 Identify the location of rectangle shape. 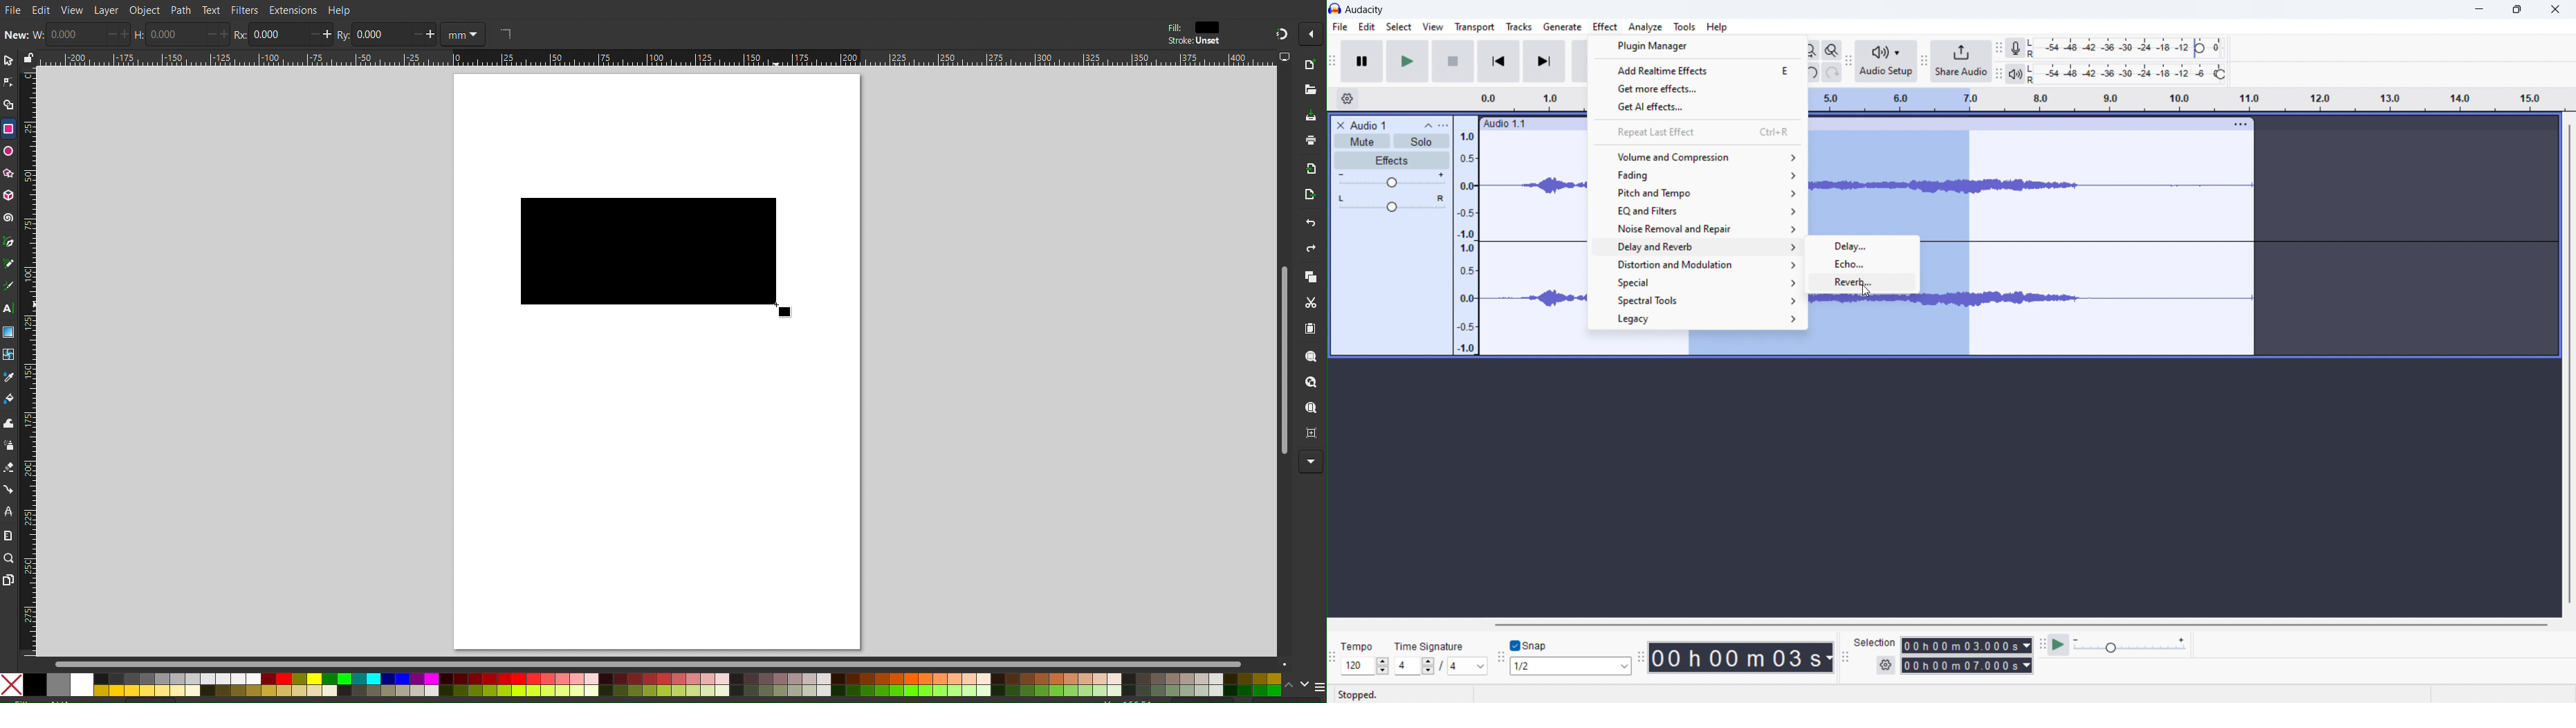
(504, 33).